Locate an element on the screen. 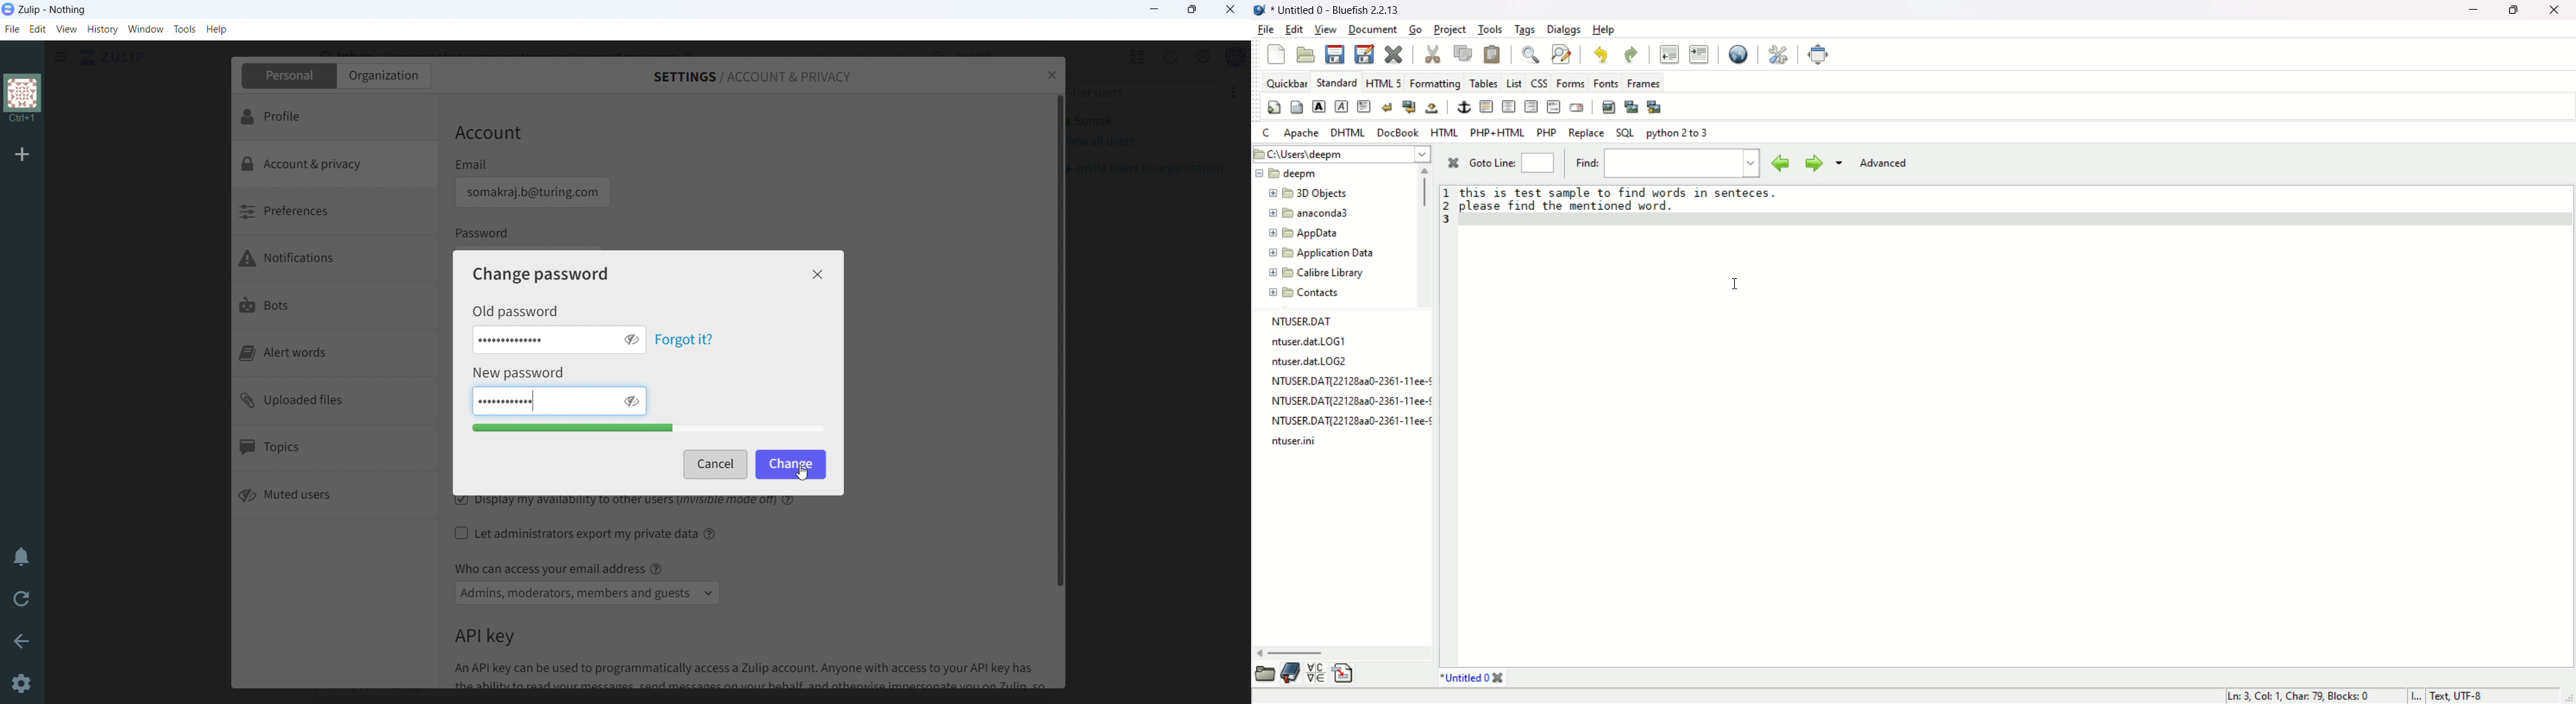 The height and width of the screenshot is (728, 2576). organization is located at coordinates (383, 76).